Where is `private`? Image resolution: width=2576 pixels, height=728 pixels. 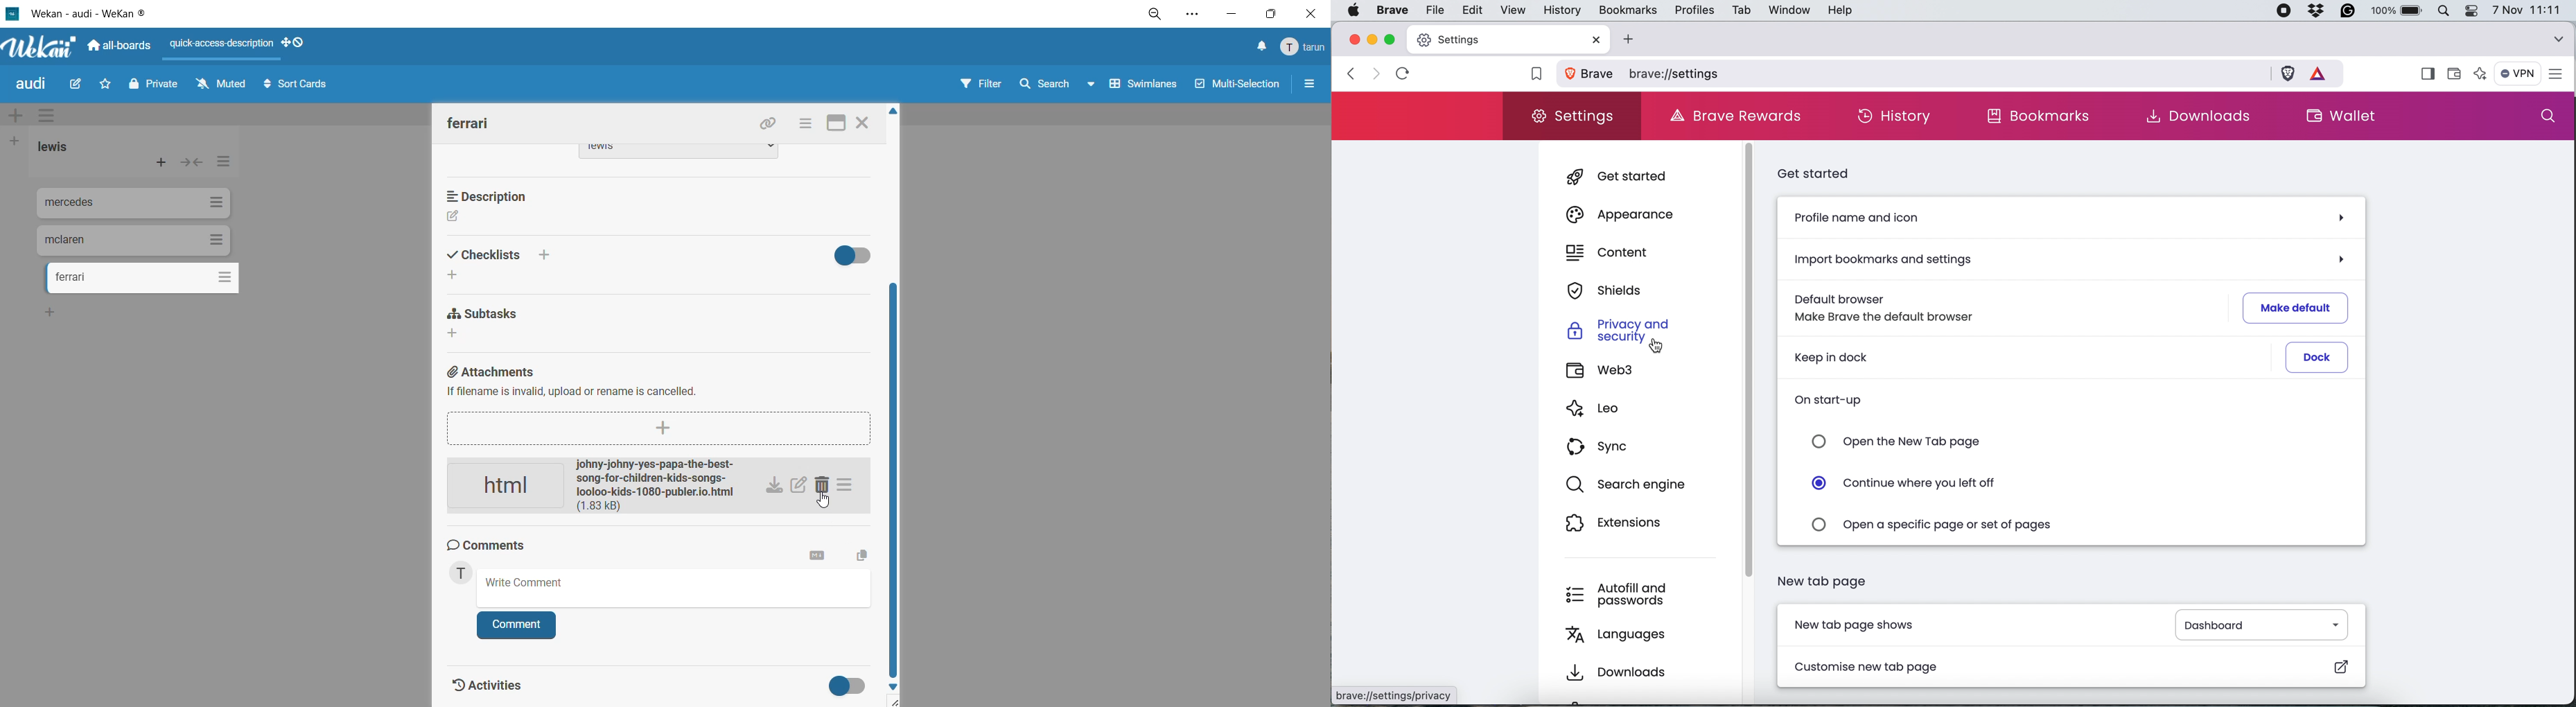 private is located at coordinates (153, 88).